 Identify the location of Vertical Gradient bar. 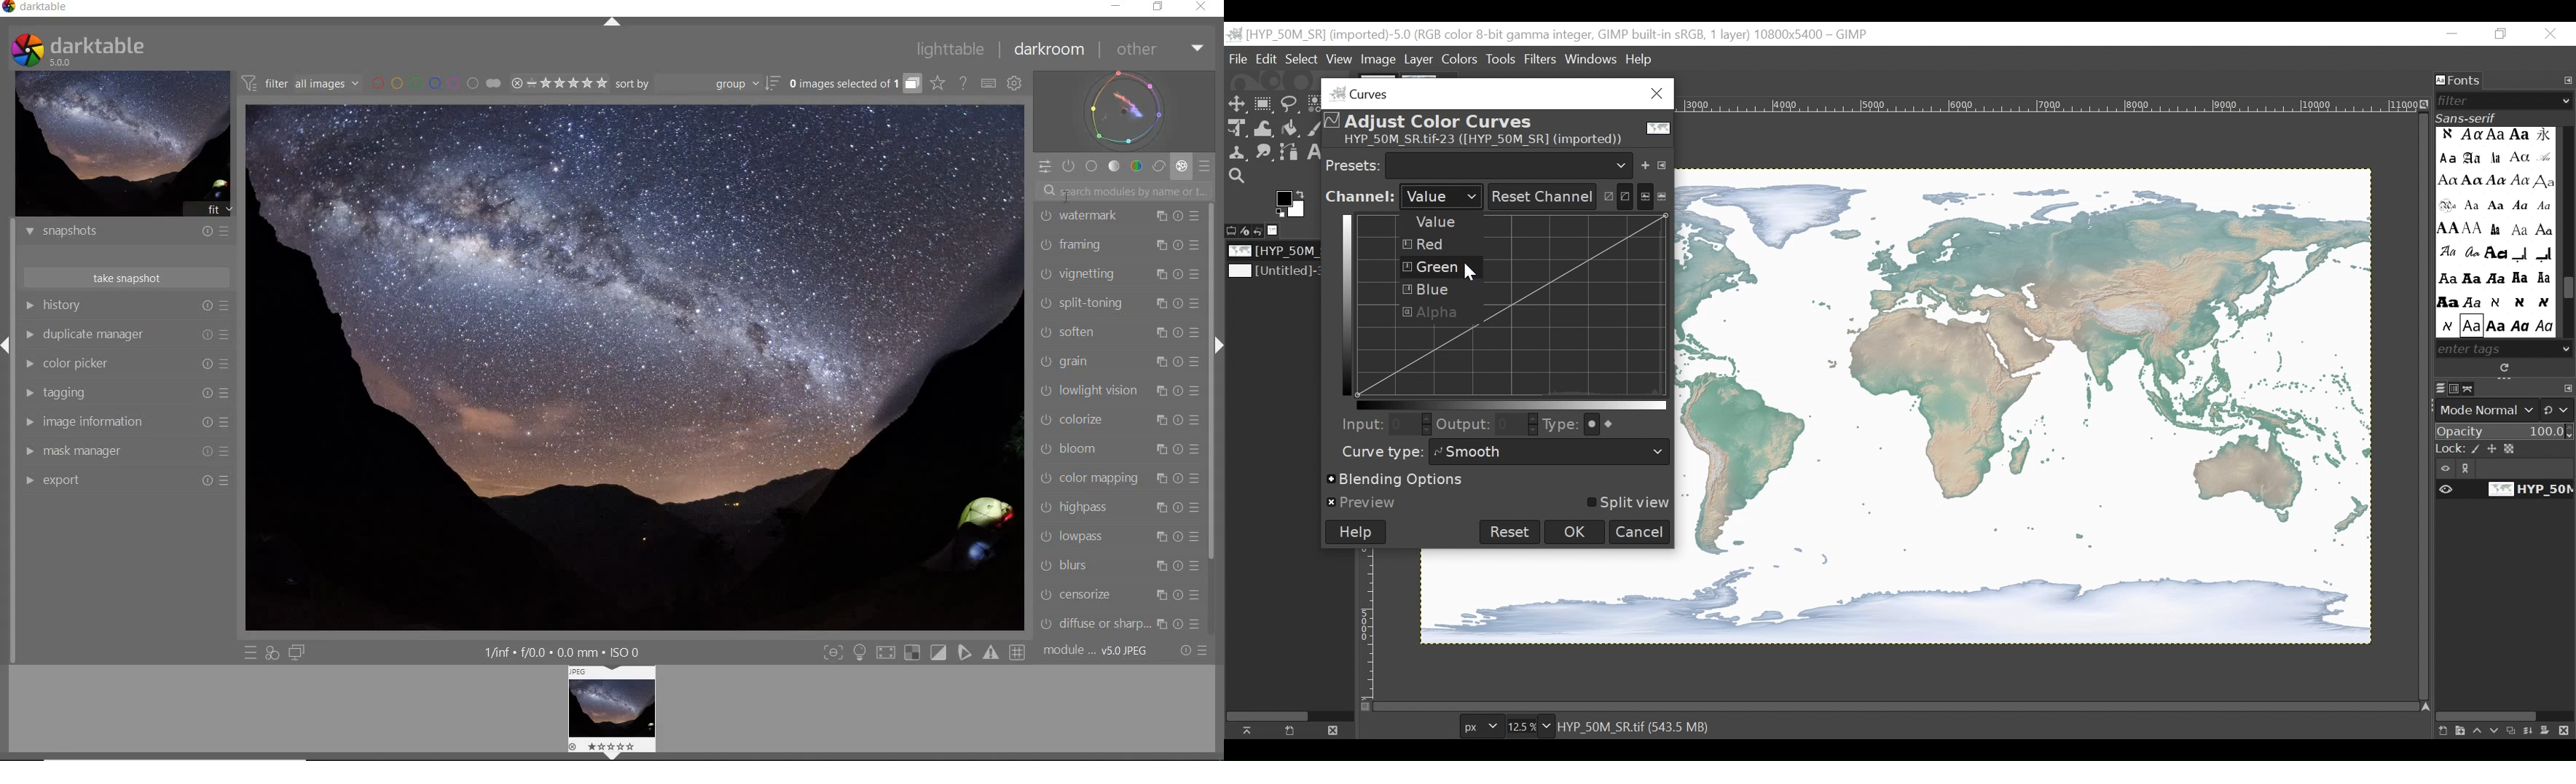
(1344, 304).